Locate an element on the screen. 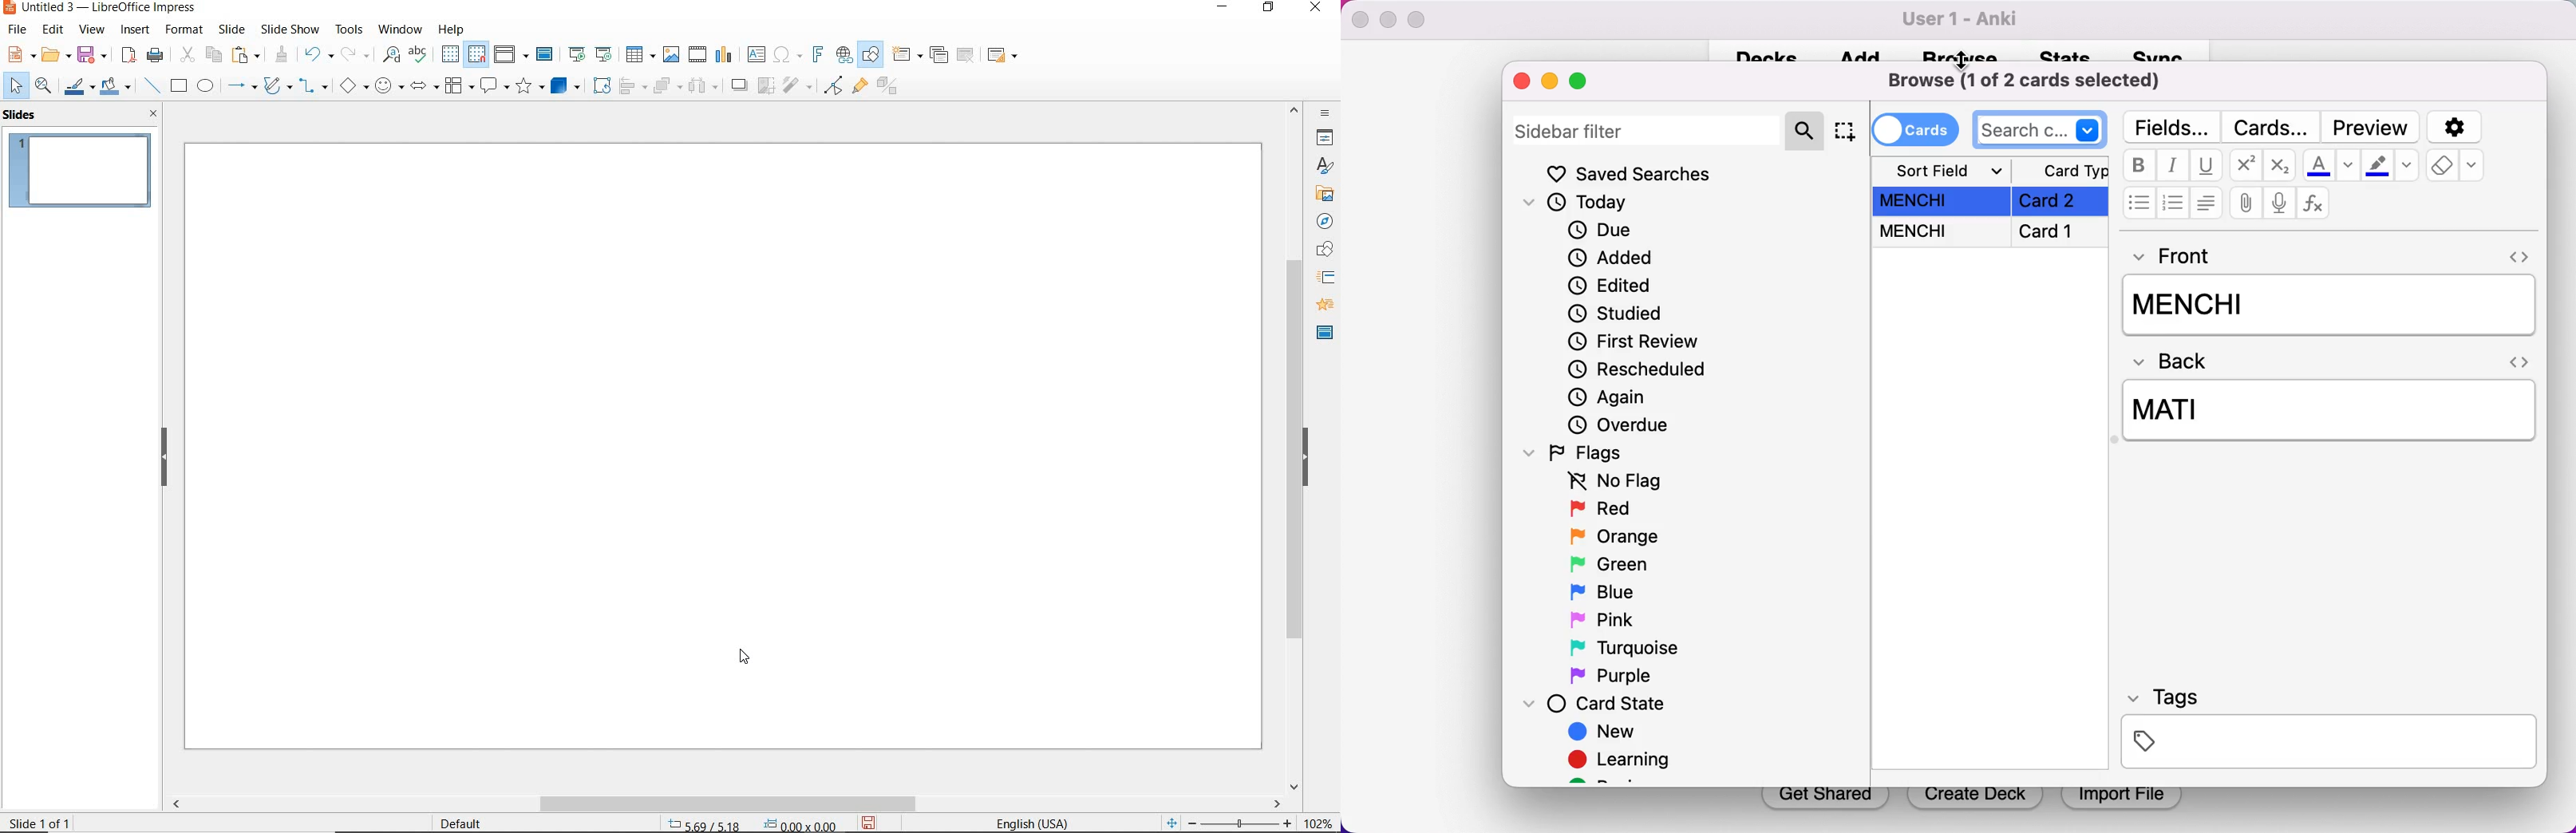  START FROM CURRENT SLIDE is located at coordinates (603, 53).